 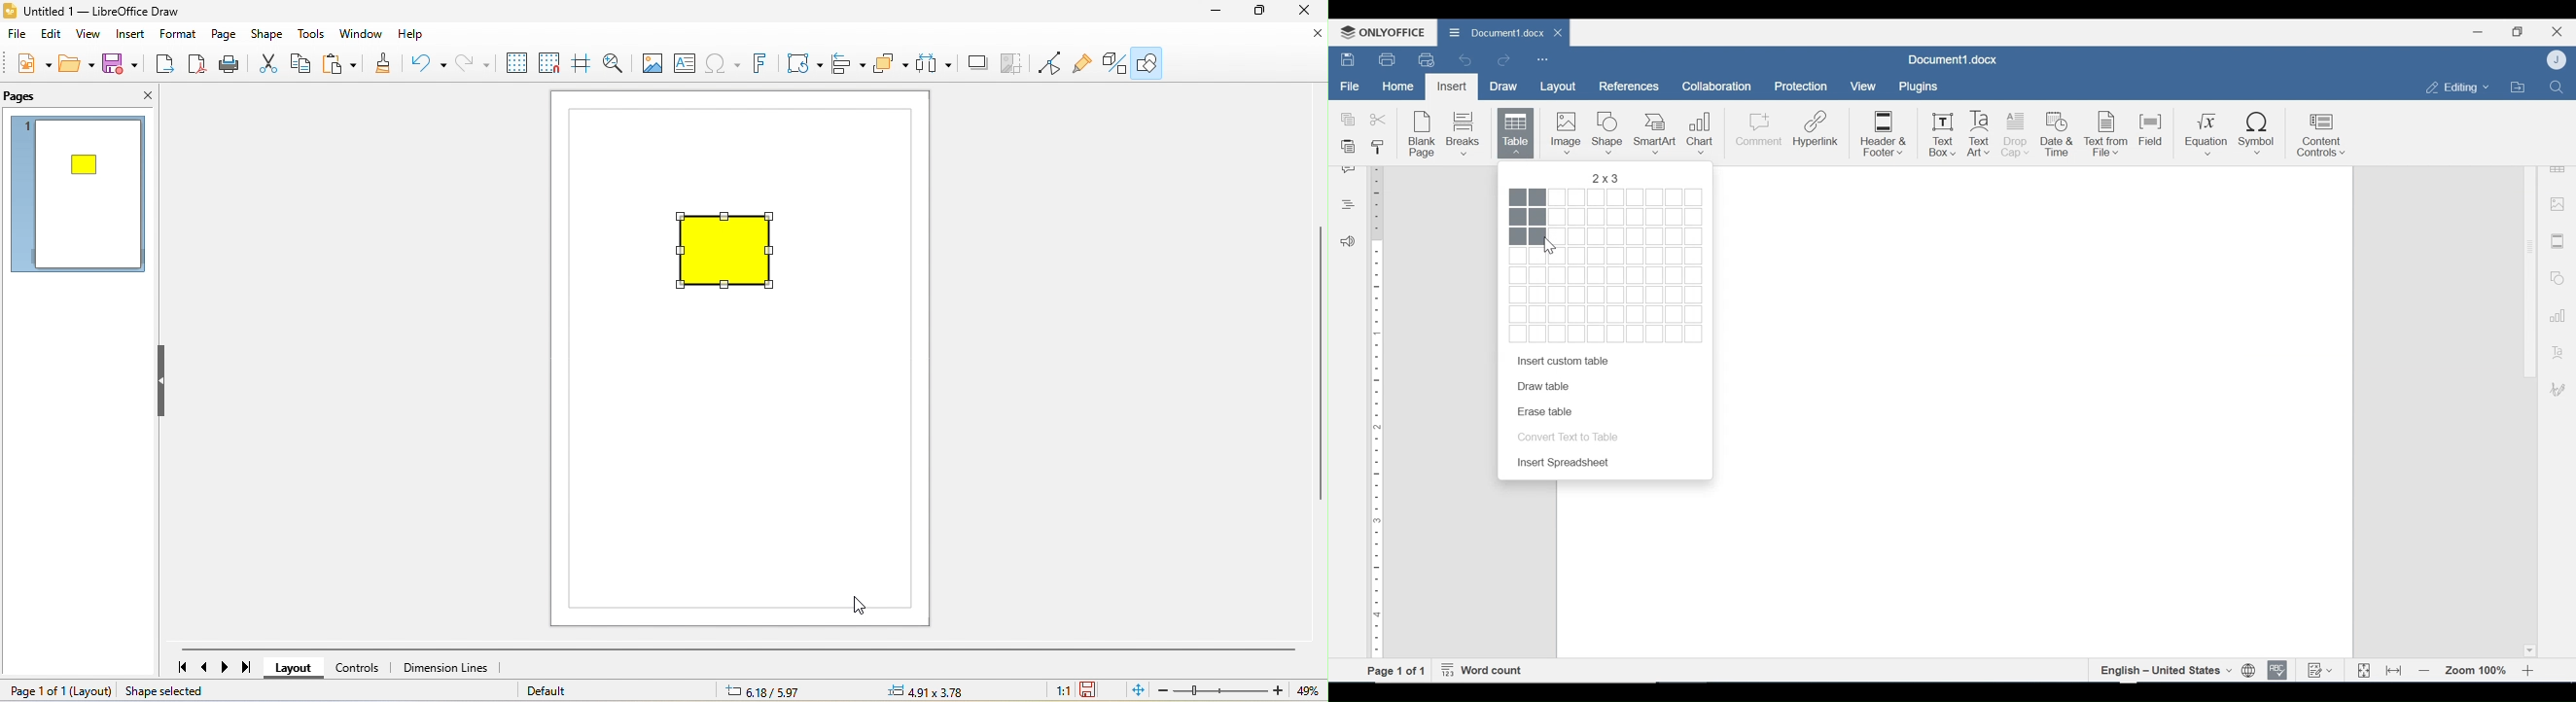 I want to click on Image, so click(x=1565, y=135).